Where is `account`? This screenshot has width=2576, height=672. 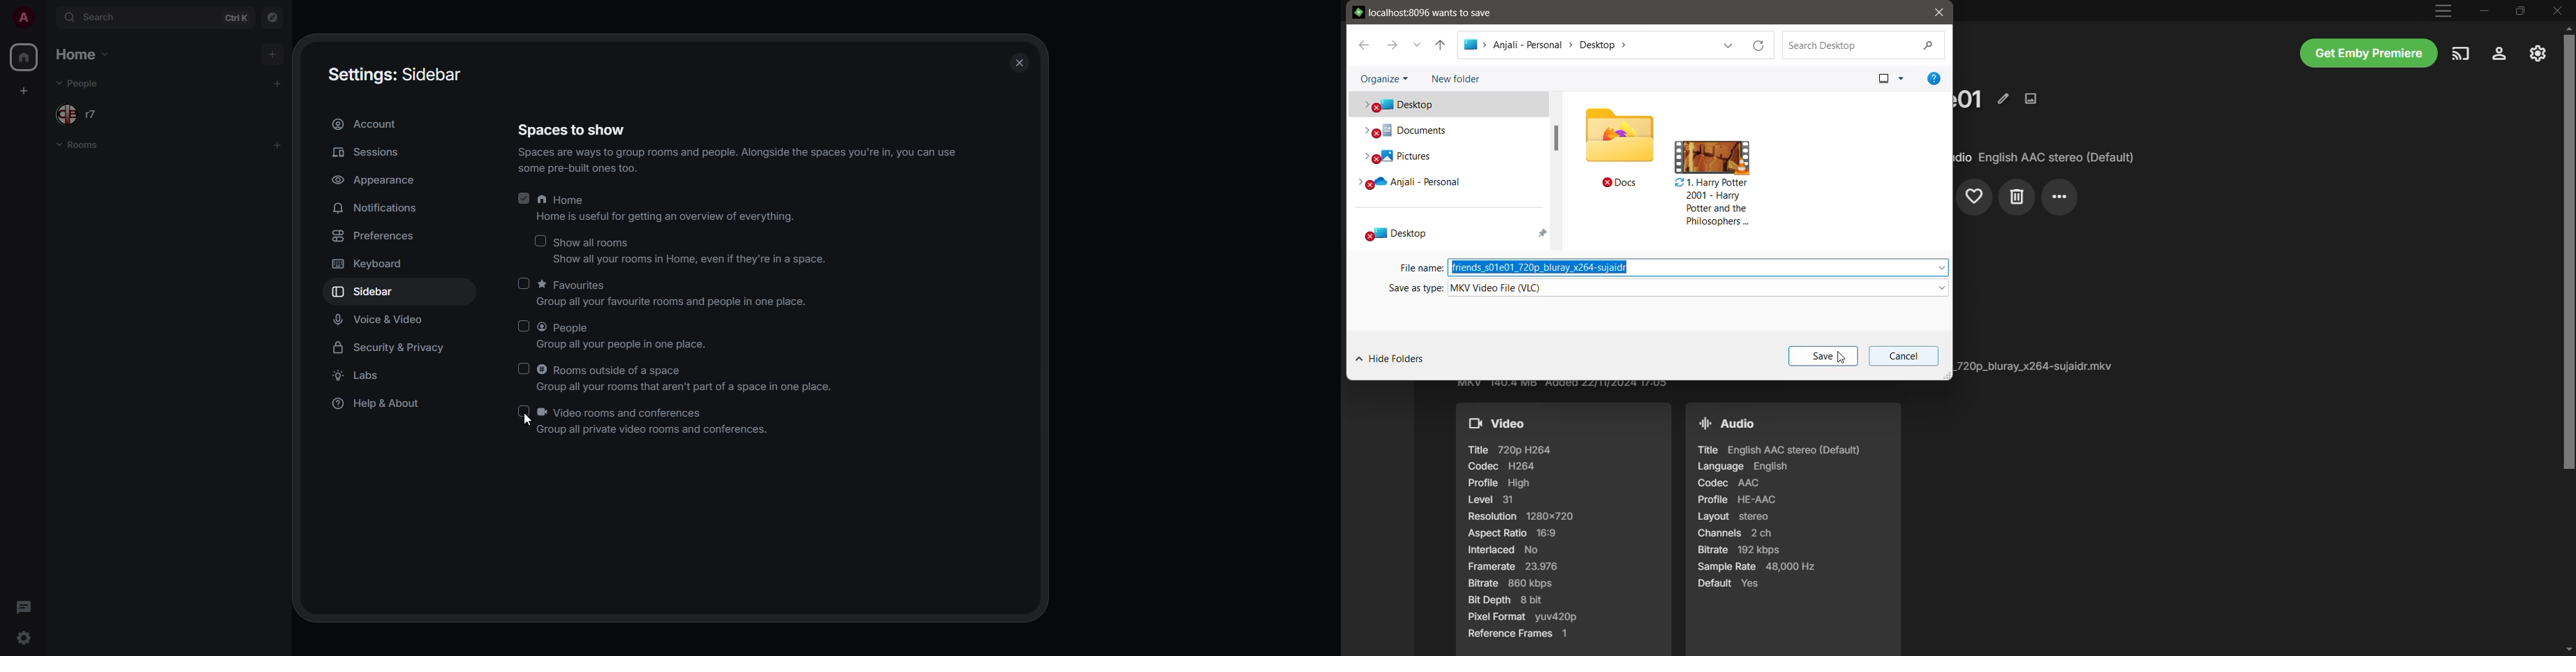 account is located at coordinates (365, 125).